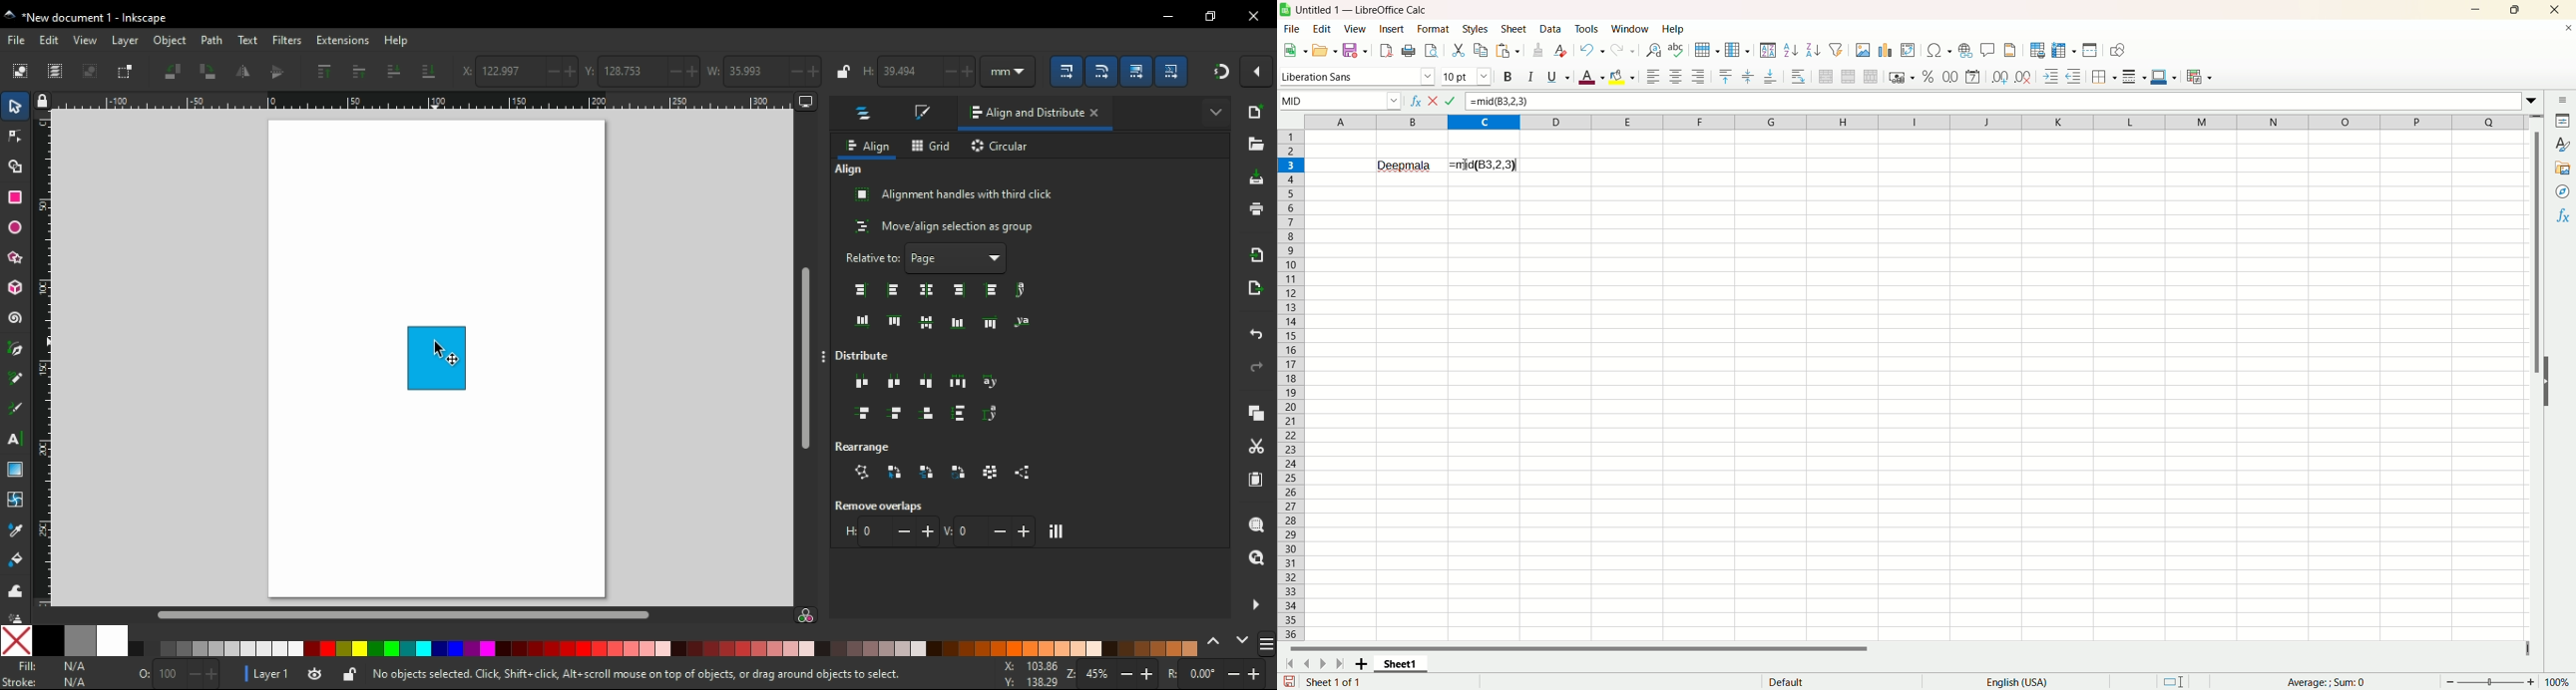  Describe the element at coordinates (1904, 652) in the screenshot. I see `horizontal scroll bar` at that location.